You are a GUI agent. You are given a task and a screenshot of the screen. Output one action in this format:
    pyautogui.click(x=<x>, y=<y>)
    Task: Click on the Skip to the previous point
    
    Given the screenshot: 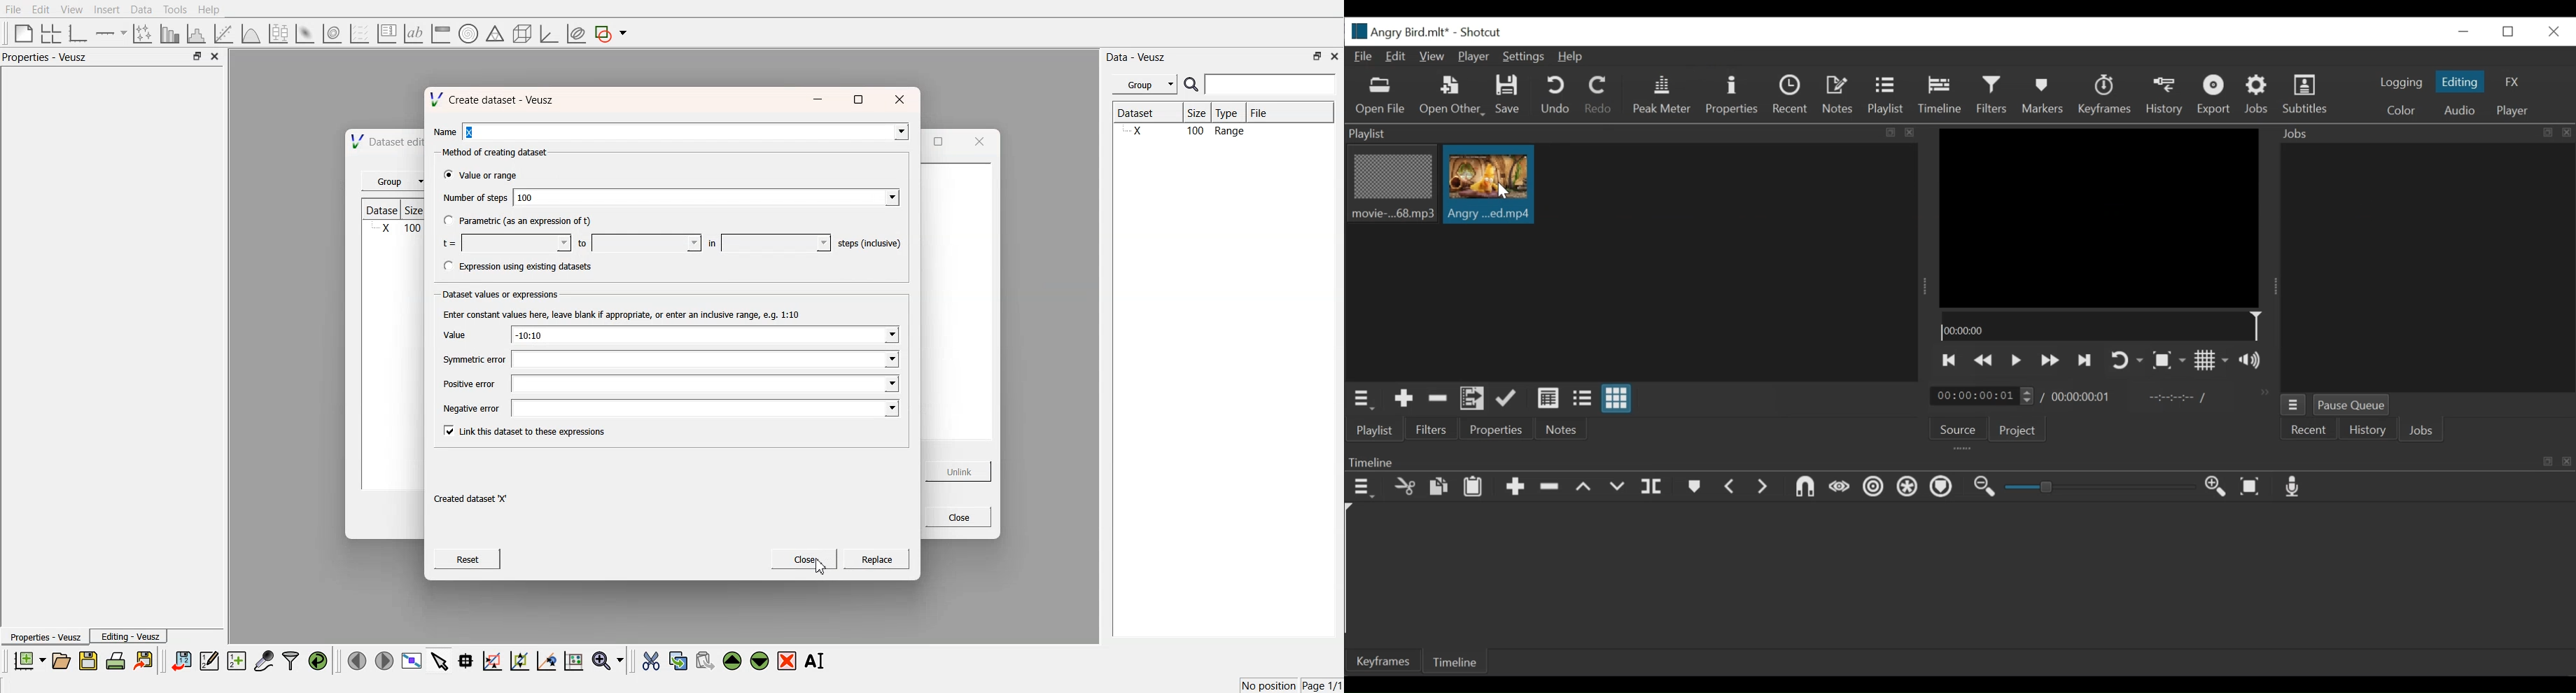 What is the action you would take?
    pyautogui.click(x=1949, y=361)
    